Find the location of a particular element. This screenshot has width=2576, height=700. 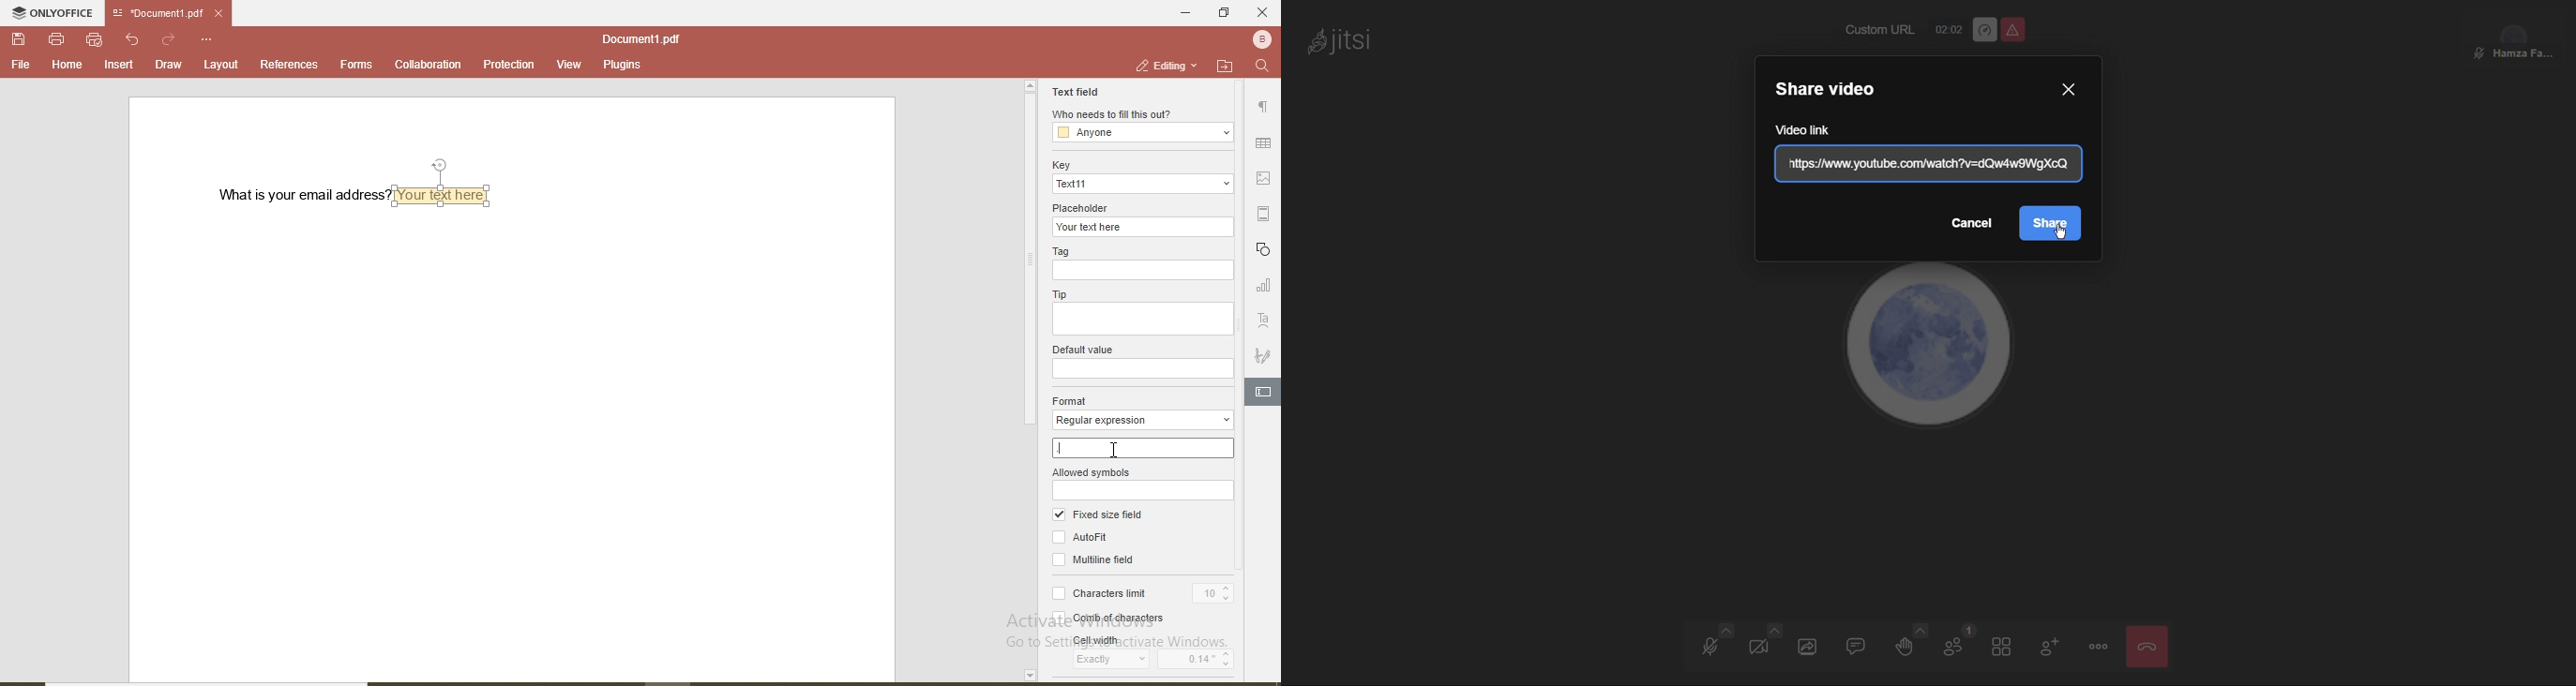

0.14 is located at coordinates (1207, 658).